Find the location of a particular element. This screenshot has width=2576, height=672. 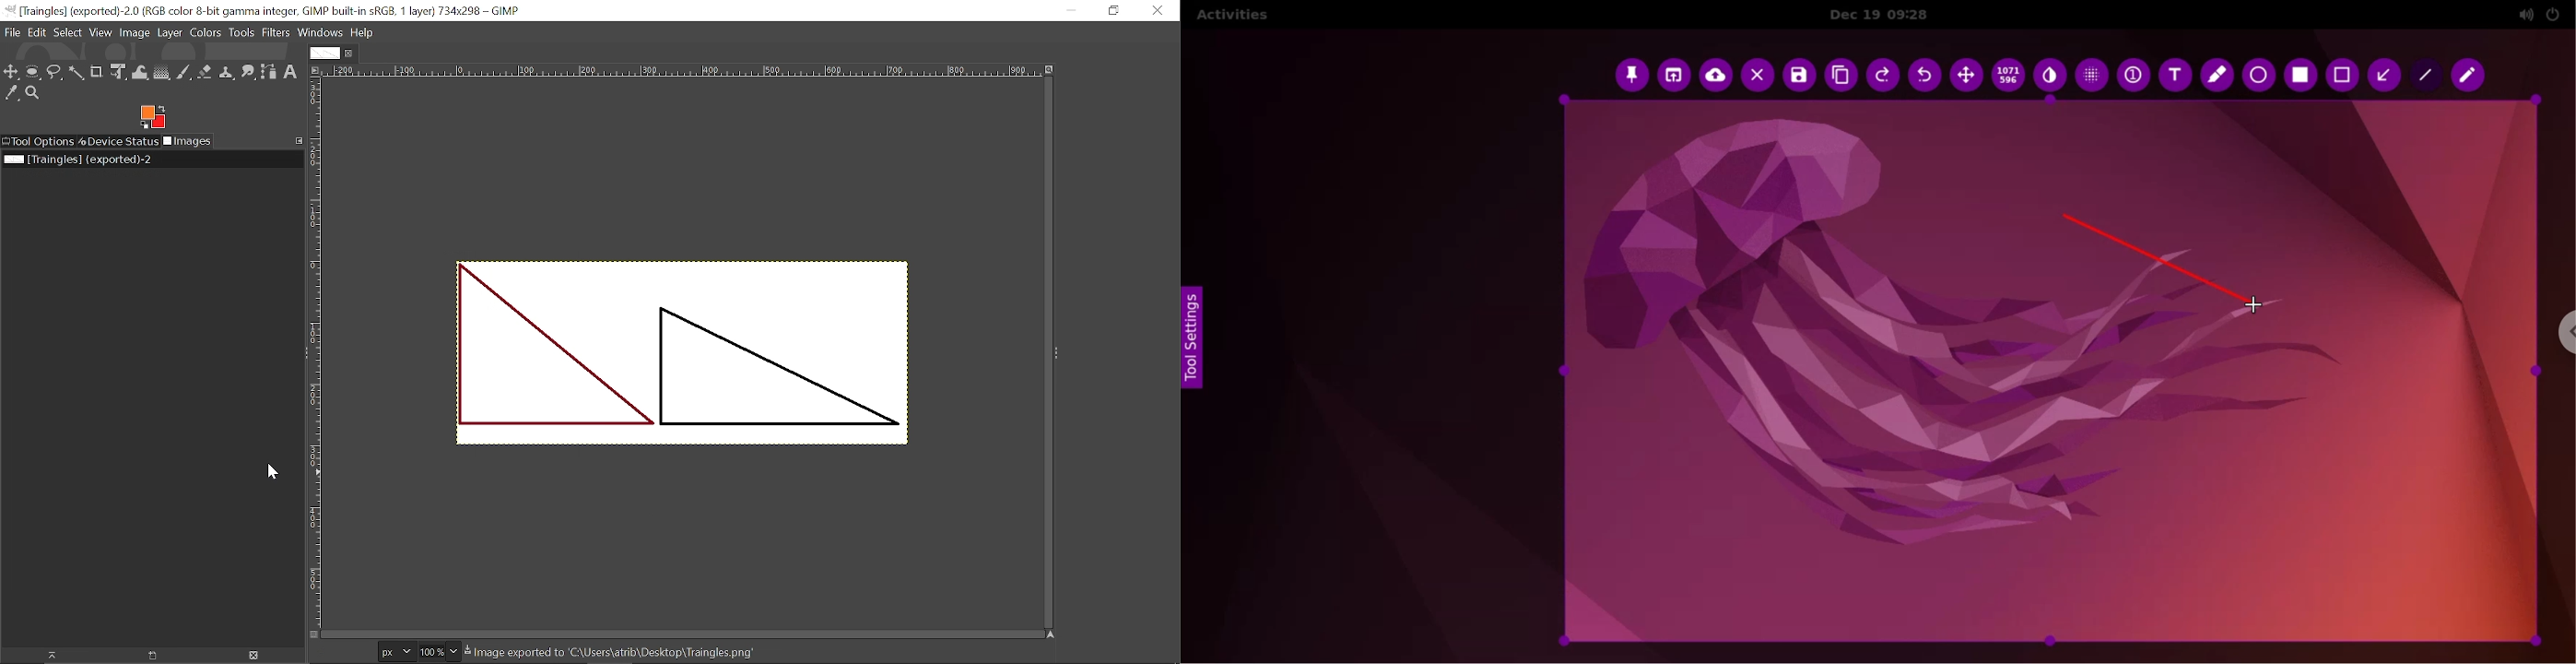

Change foreground tool is located at coordinates (156, 116).